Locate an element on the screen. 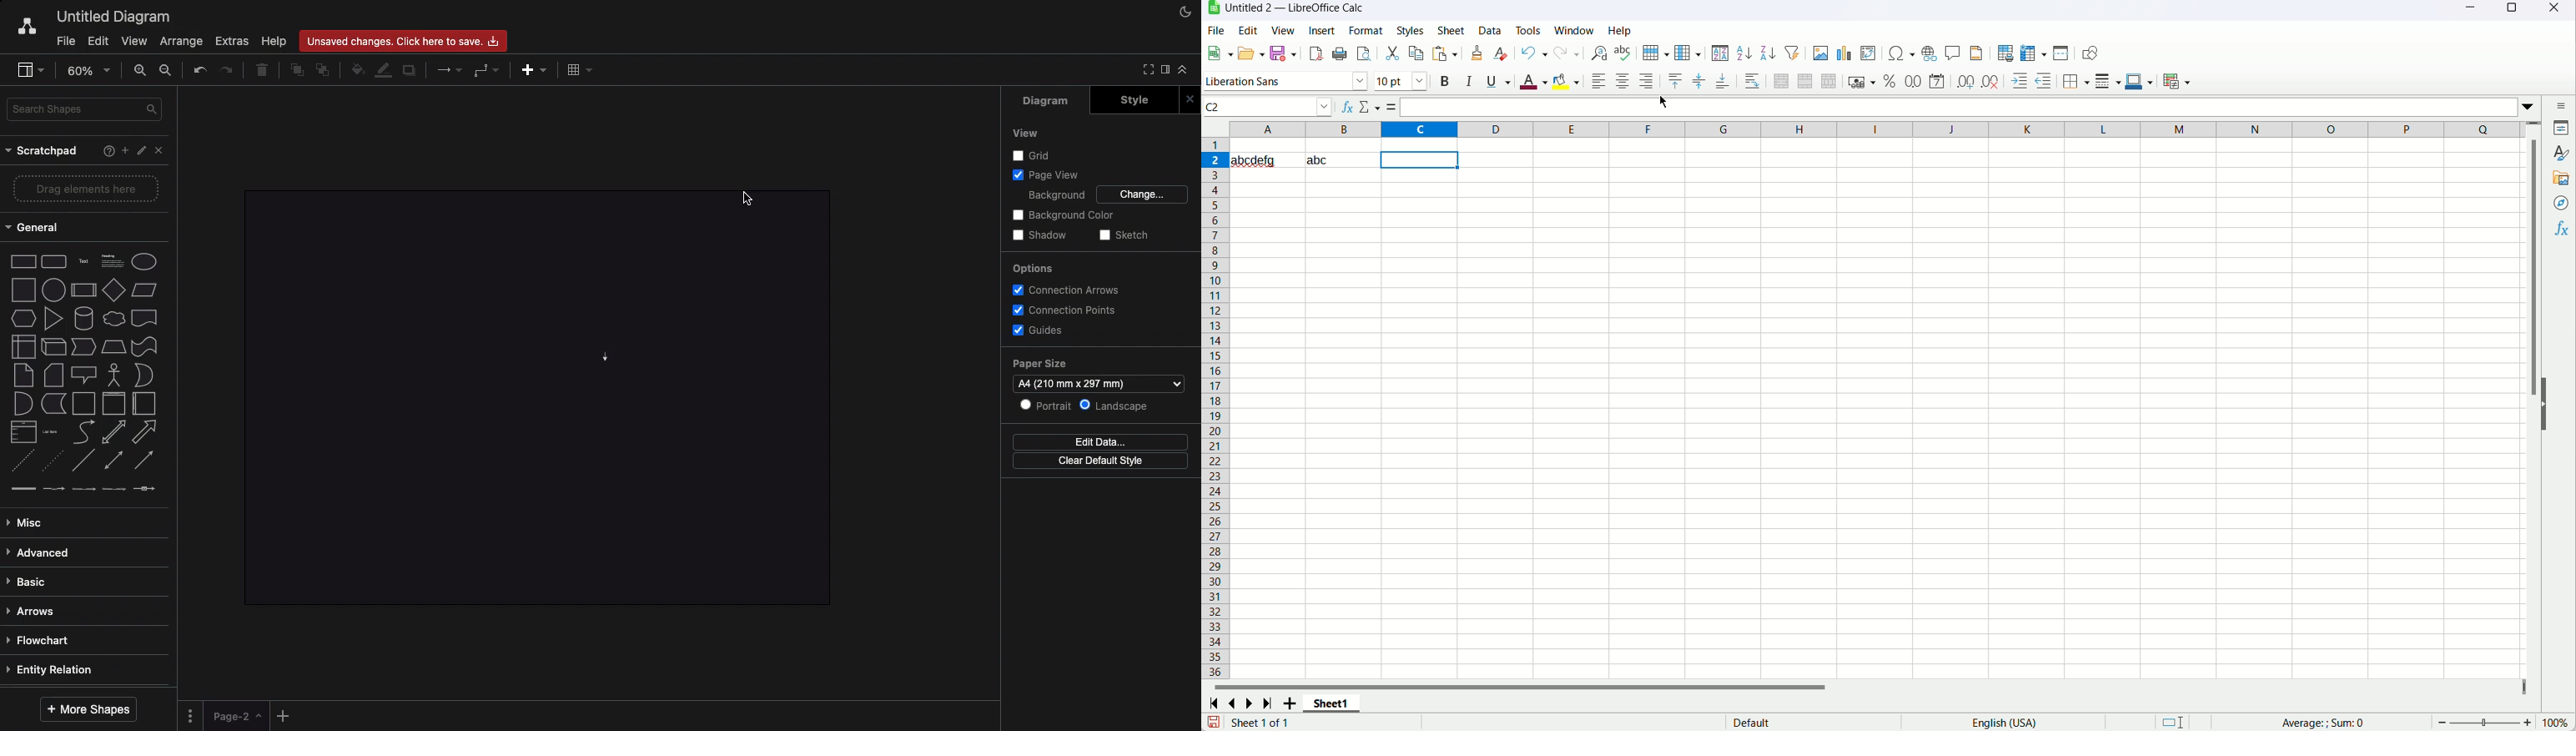  To back is located at coordinates (325, 69).